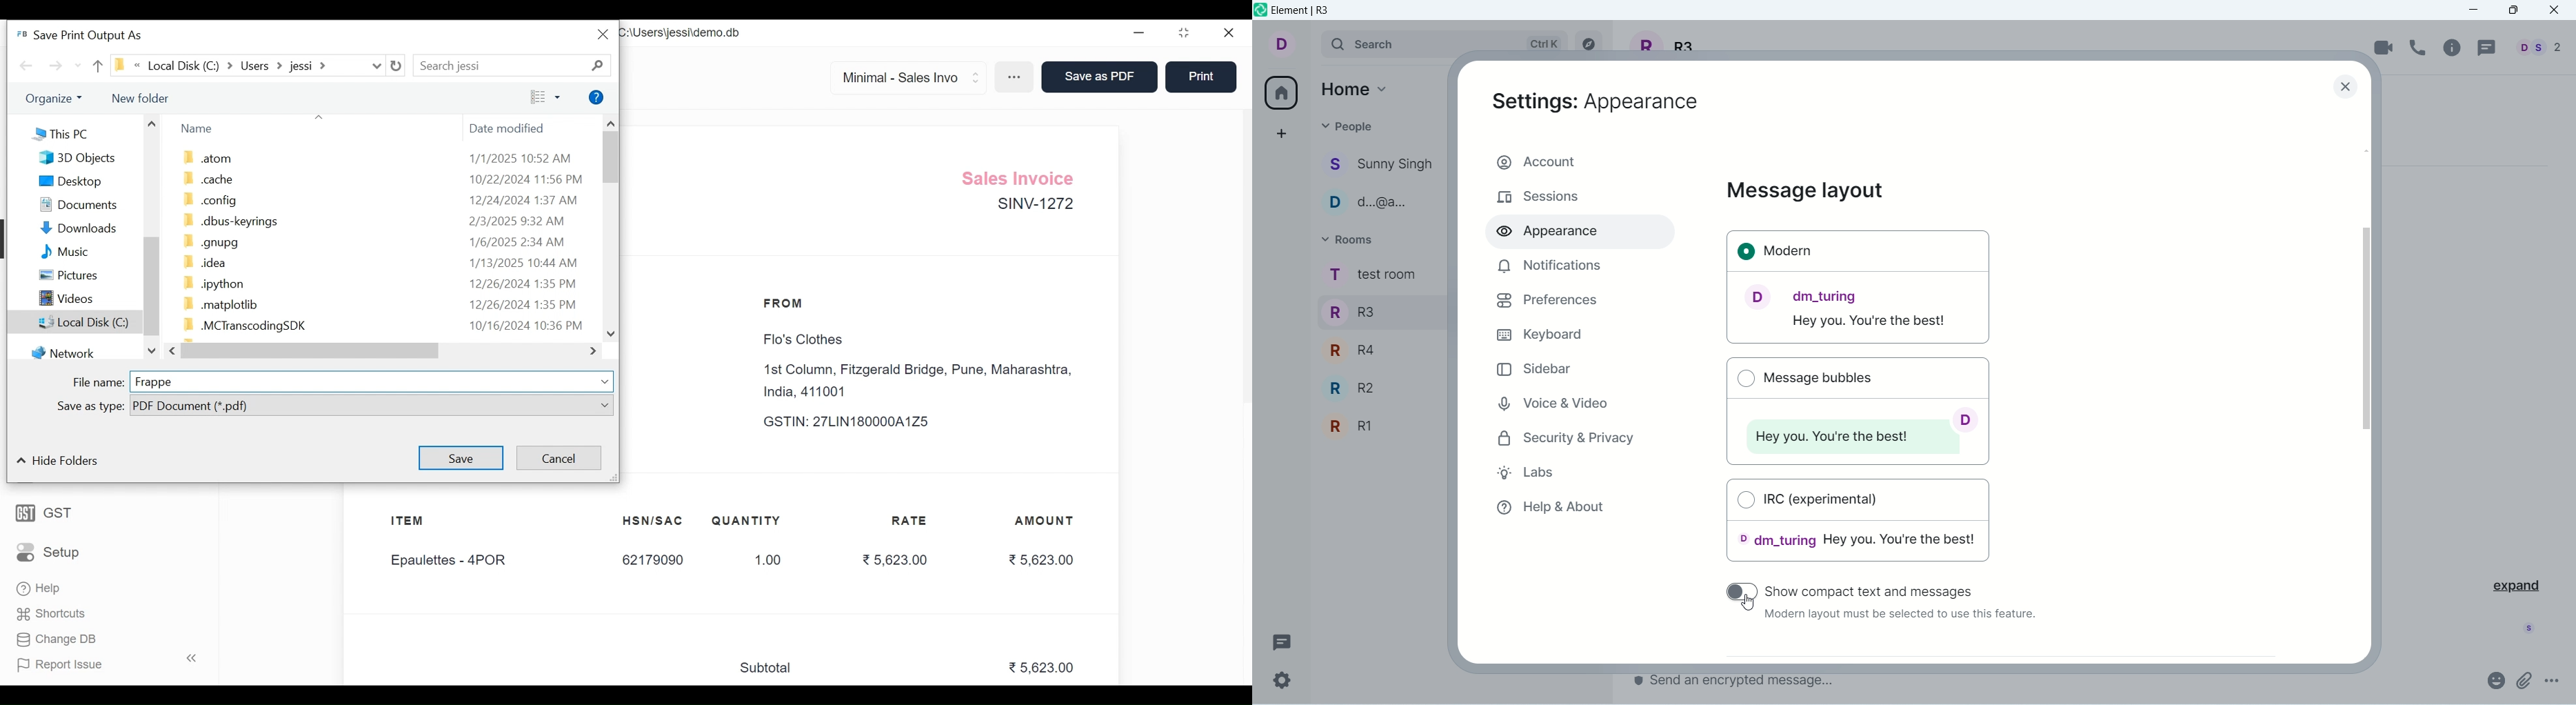  Describe the element at coordinates (142, 98) in the screenshot. I see `New folder` at that location.